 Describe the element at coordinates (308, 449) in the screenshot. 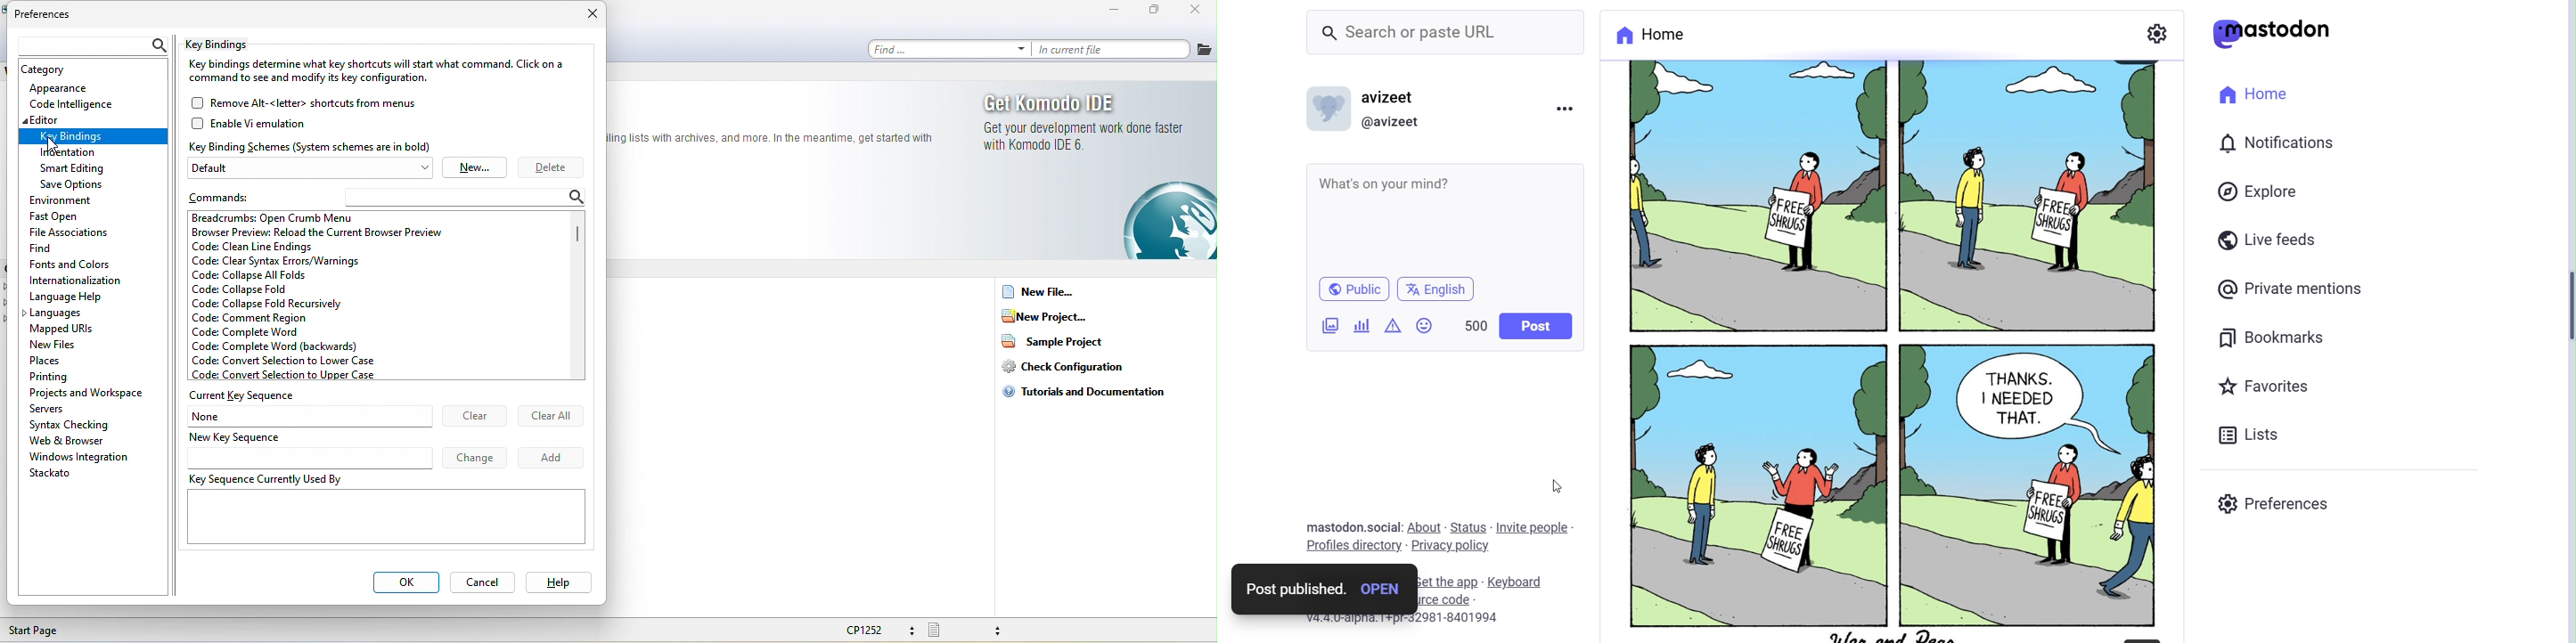

I see `new key sequence` at that location.